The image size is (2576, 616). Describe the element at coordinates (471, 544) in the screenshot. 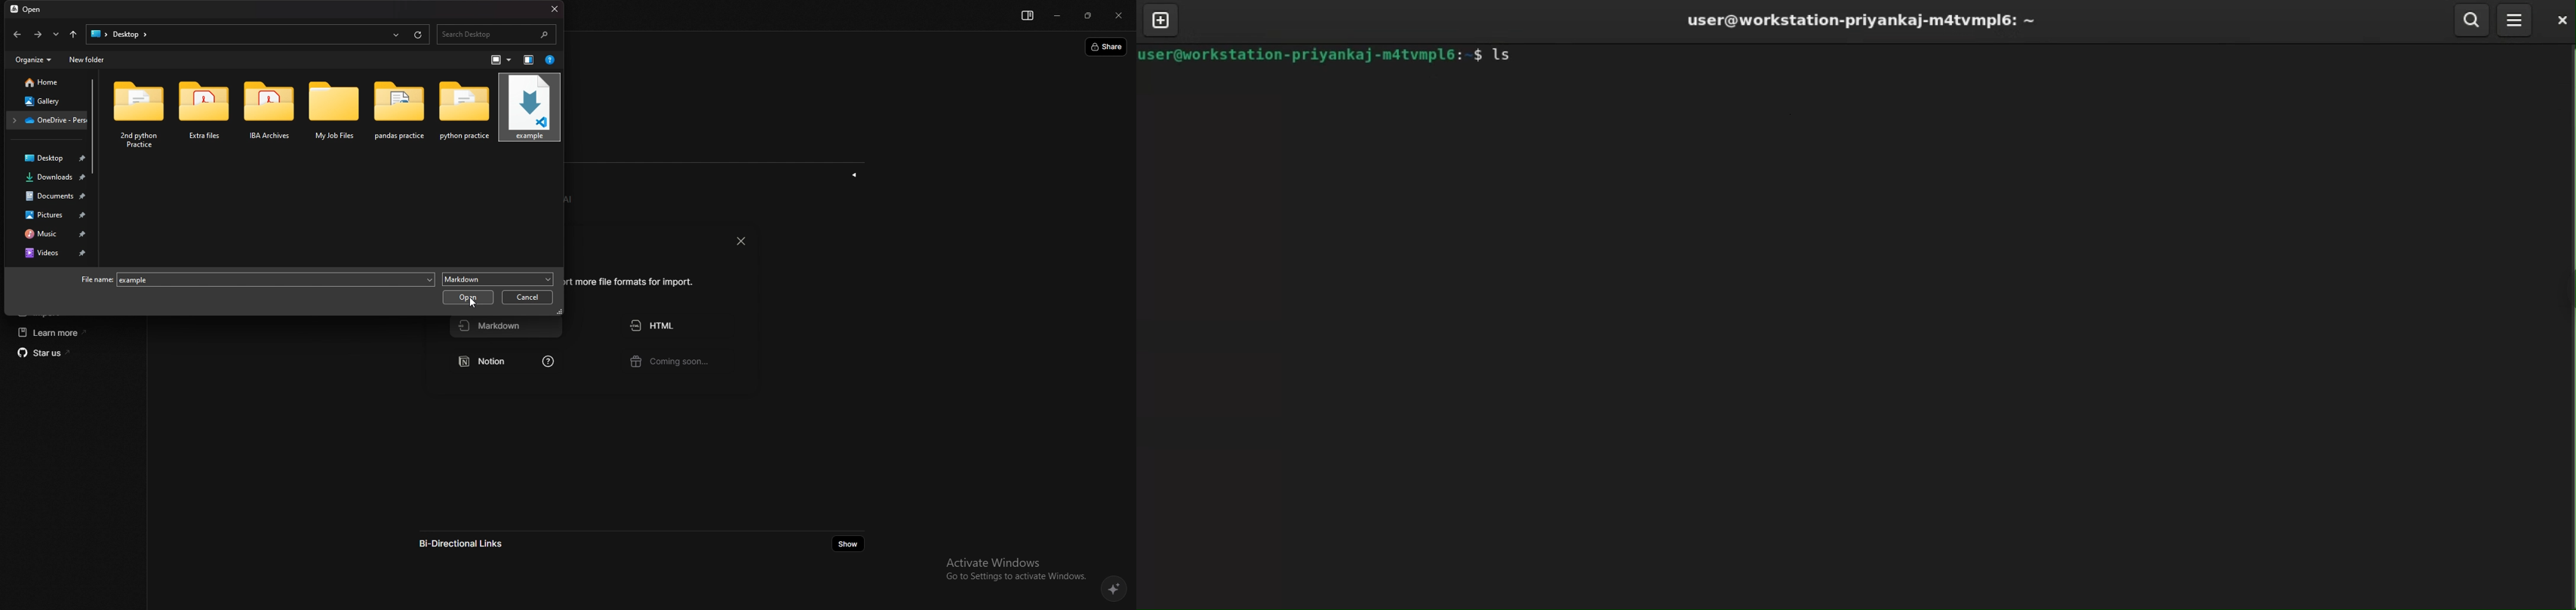

I see `bi directional links` at that location.